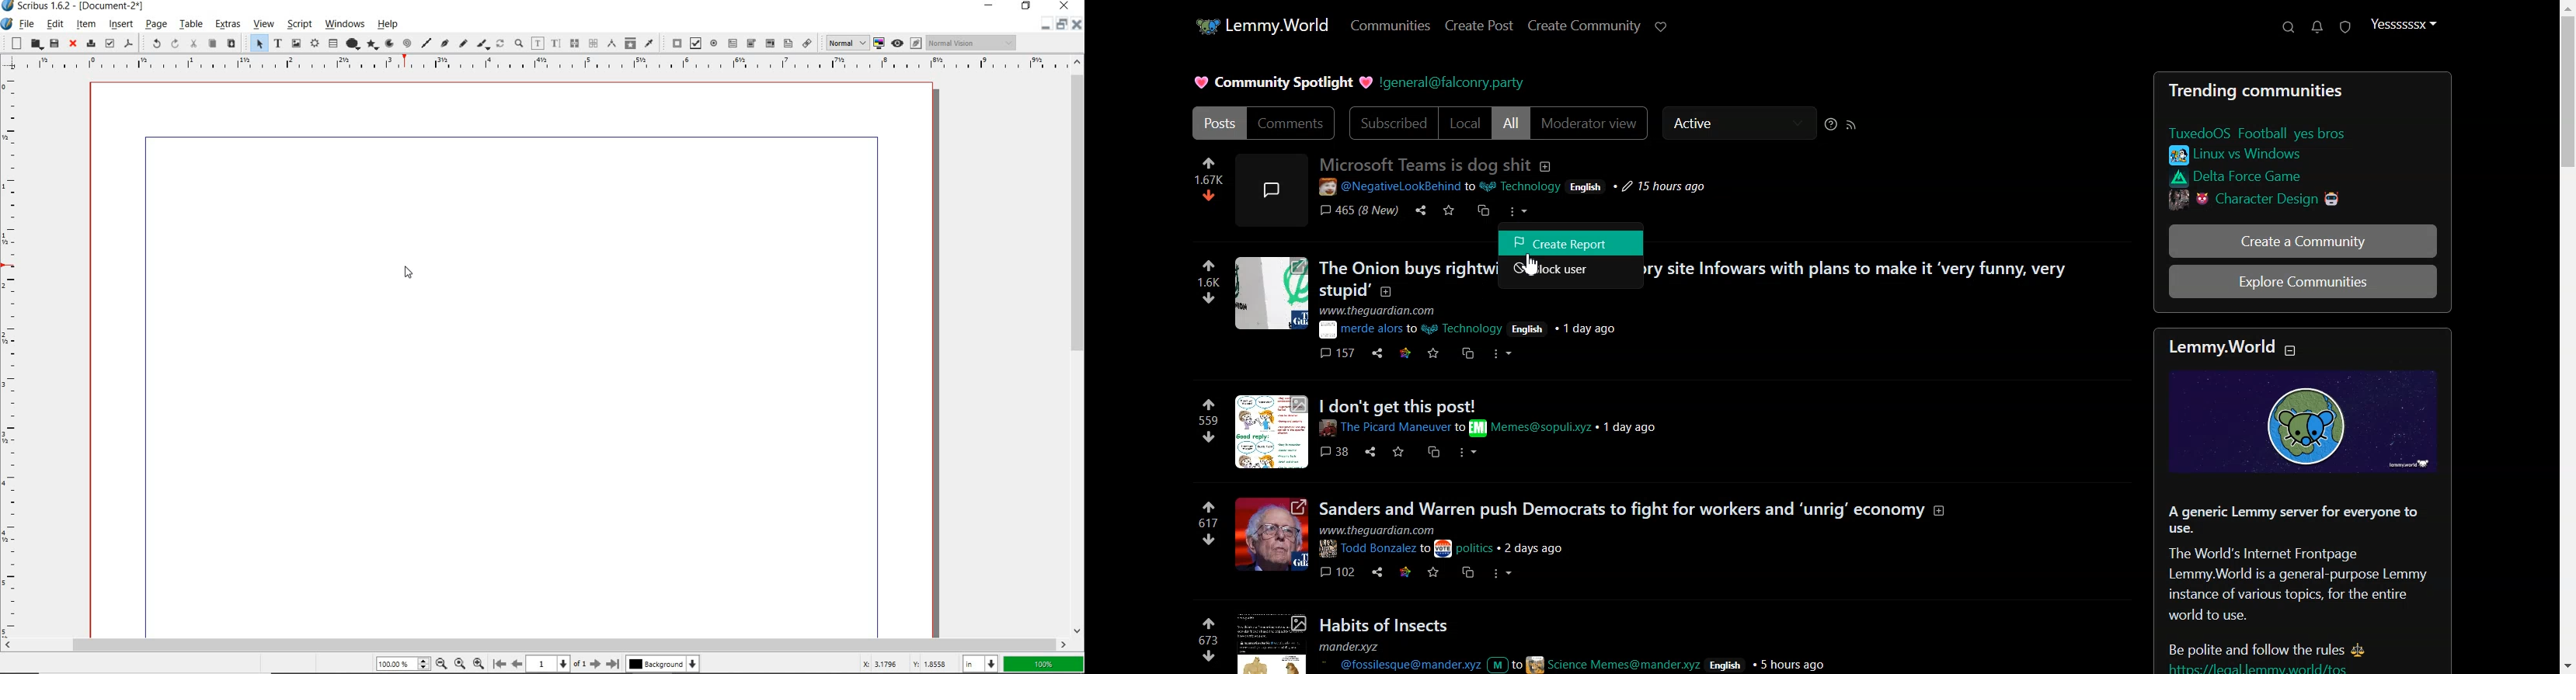  Describe the element at coordinates (1506, 354) in the screenshot. I see `more` at that location.